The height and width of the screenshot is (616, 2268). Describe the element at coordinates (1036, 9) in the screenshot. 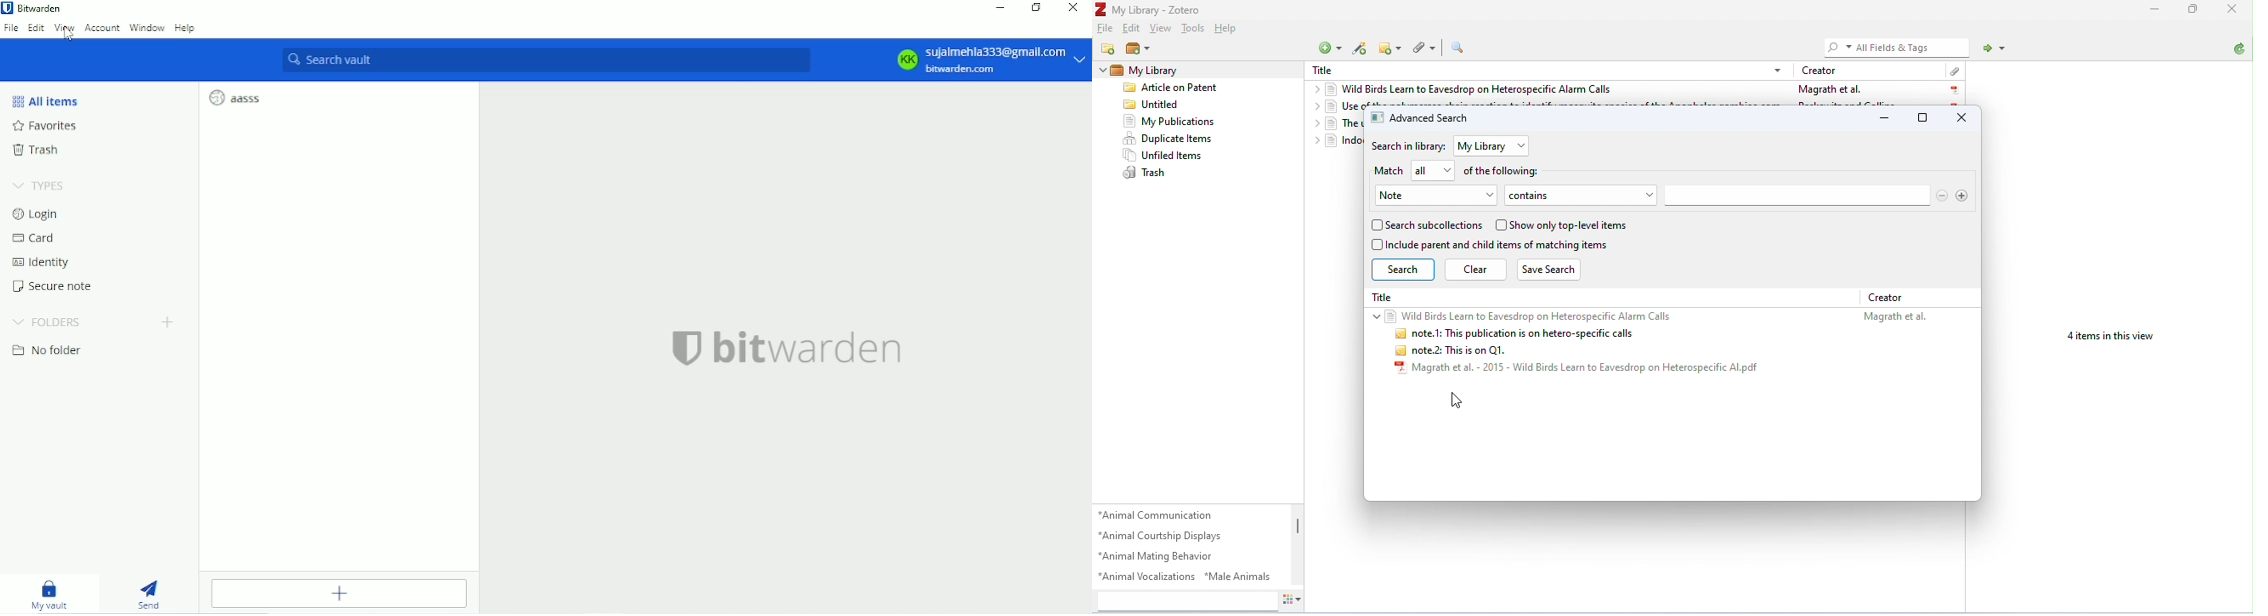

I see `Restore down` at that location.